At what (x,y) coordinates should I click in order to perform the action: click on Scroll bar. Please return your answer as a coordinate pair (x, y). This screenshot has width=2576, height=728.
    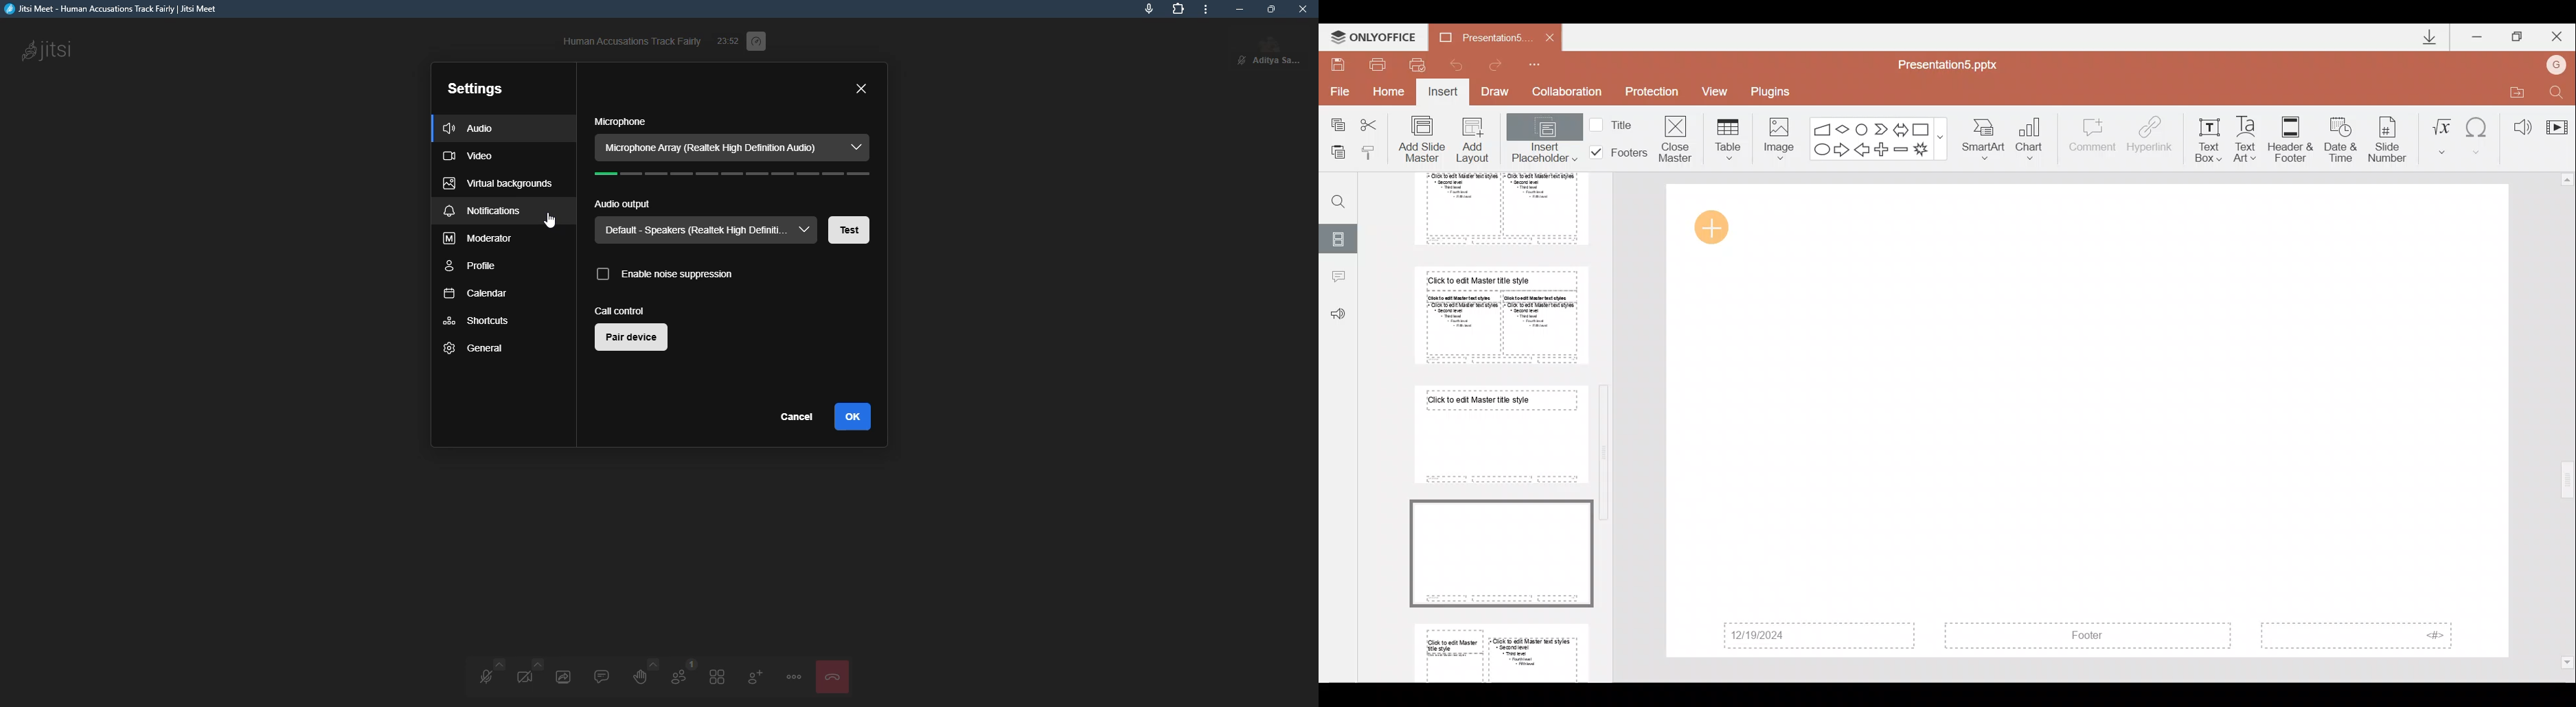
    Looking at the image, I should click on (1607, 419).